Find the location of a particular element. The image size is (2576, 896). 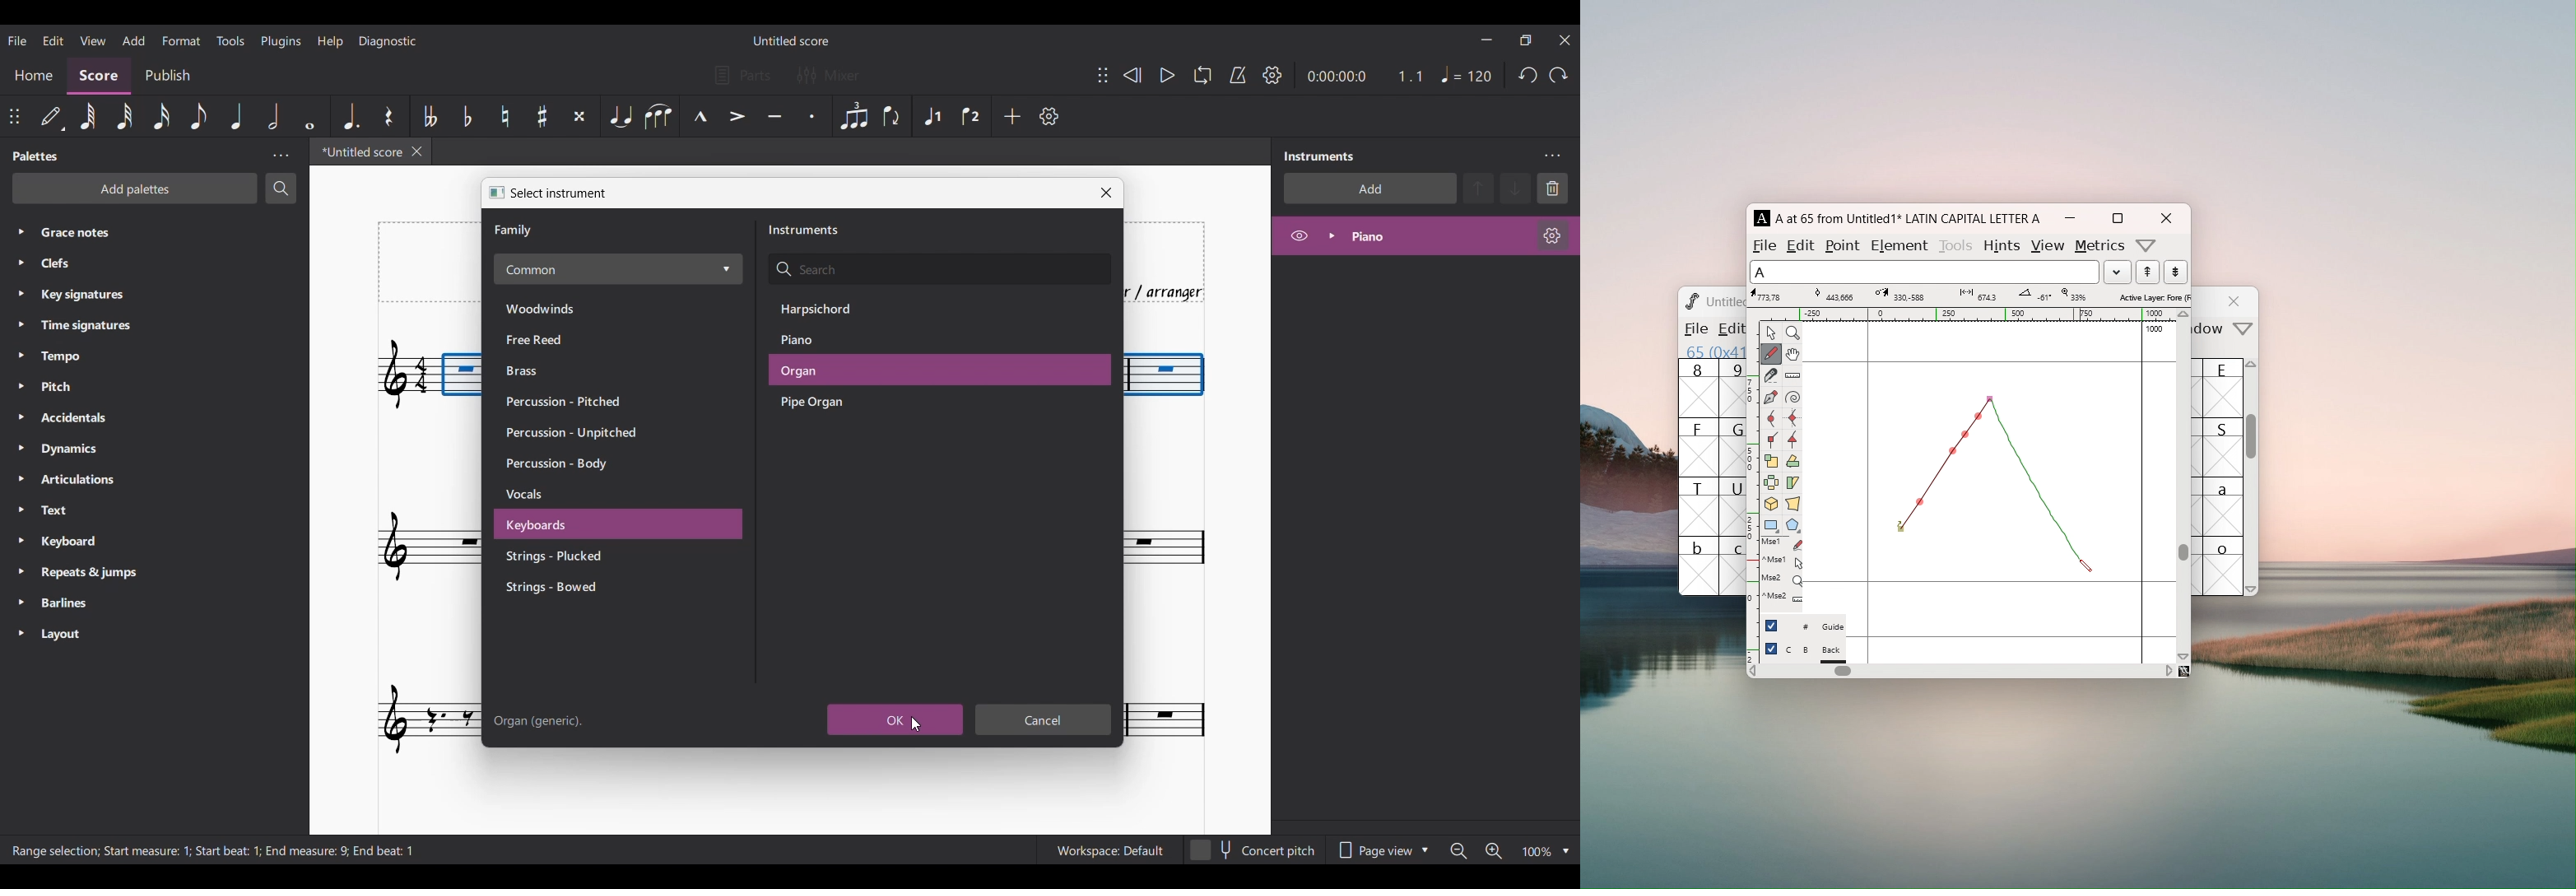

Zoom options is located at coordinates (1565, 851).